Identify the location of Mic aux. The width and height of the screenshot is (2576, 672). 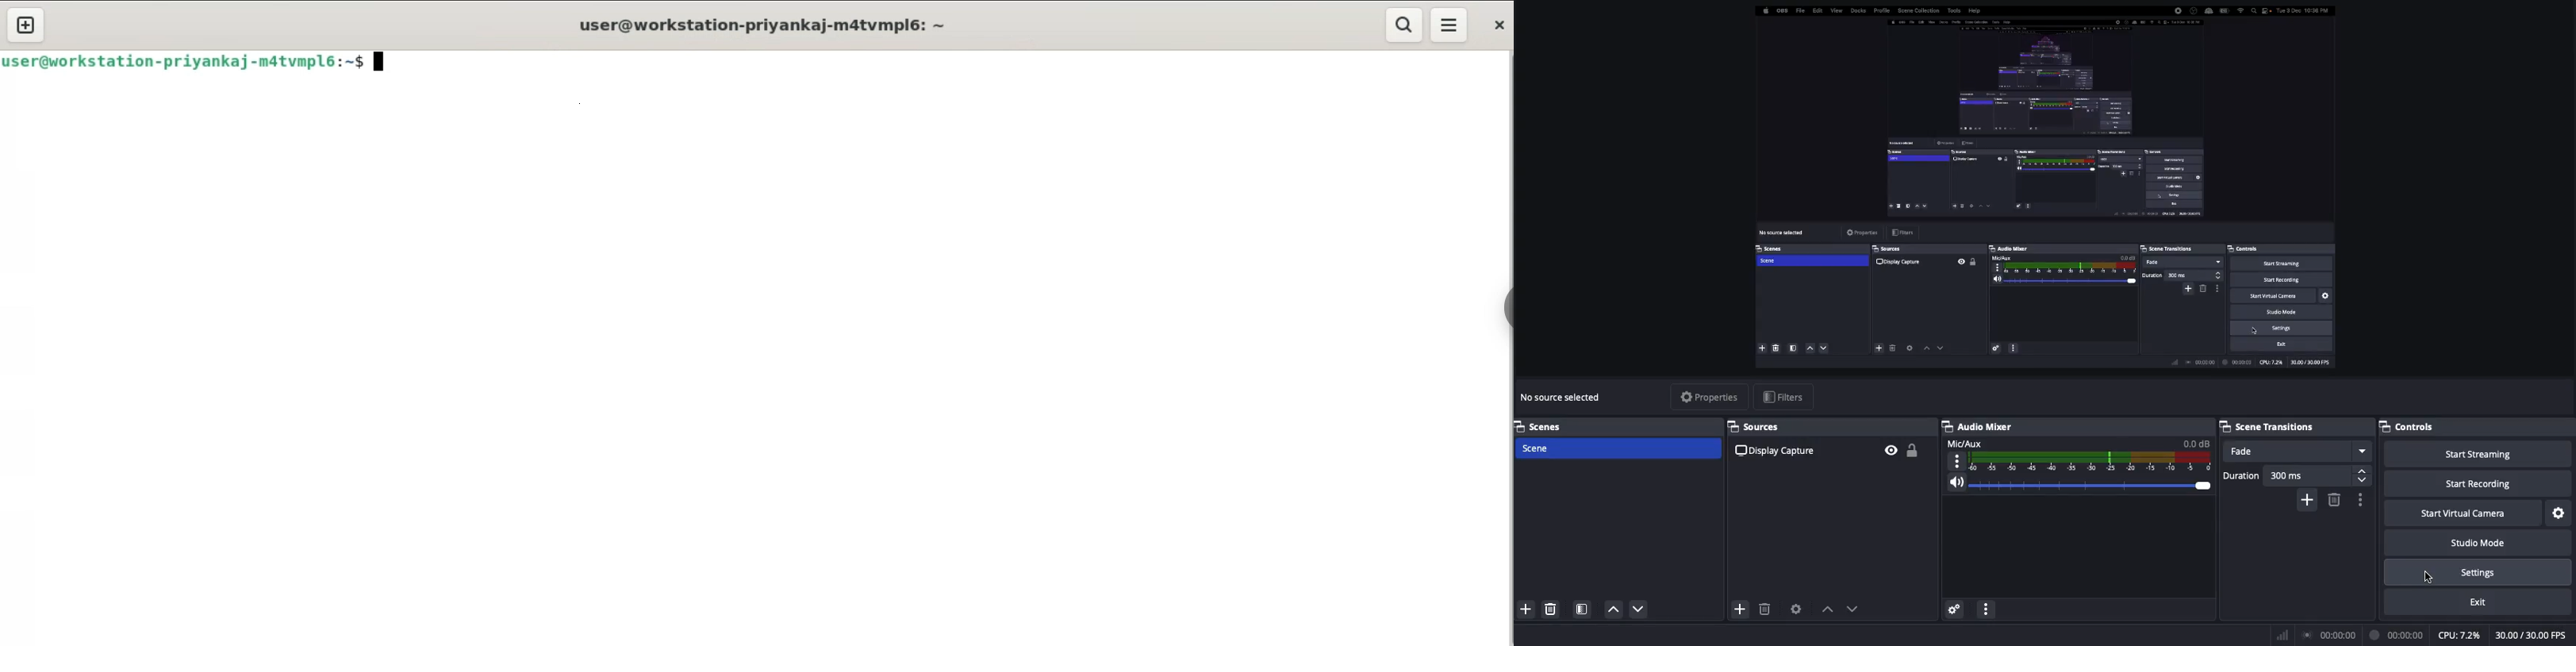
(2077, 453).